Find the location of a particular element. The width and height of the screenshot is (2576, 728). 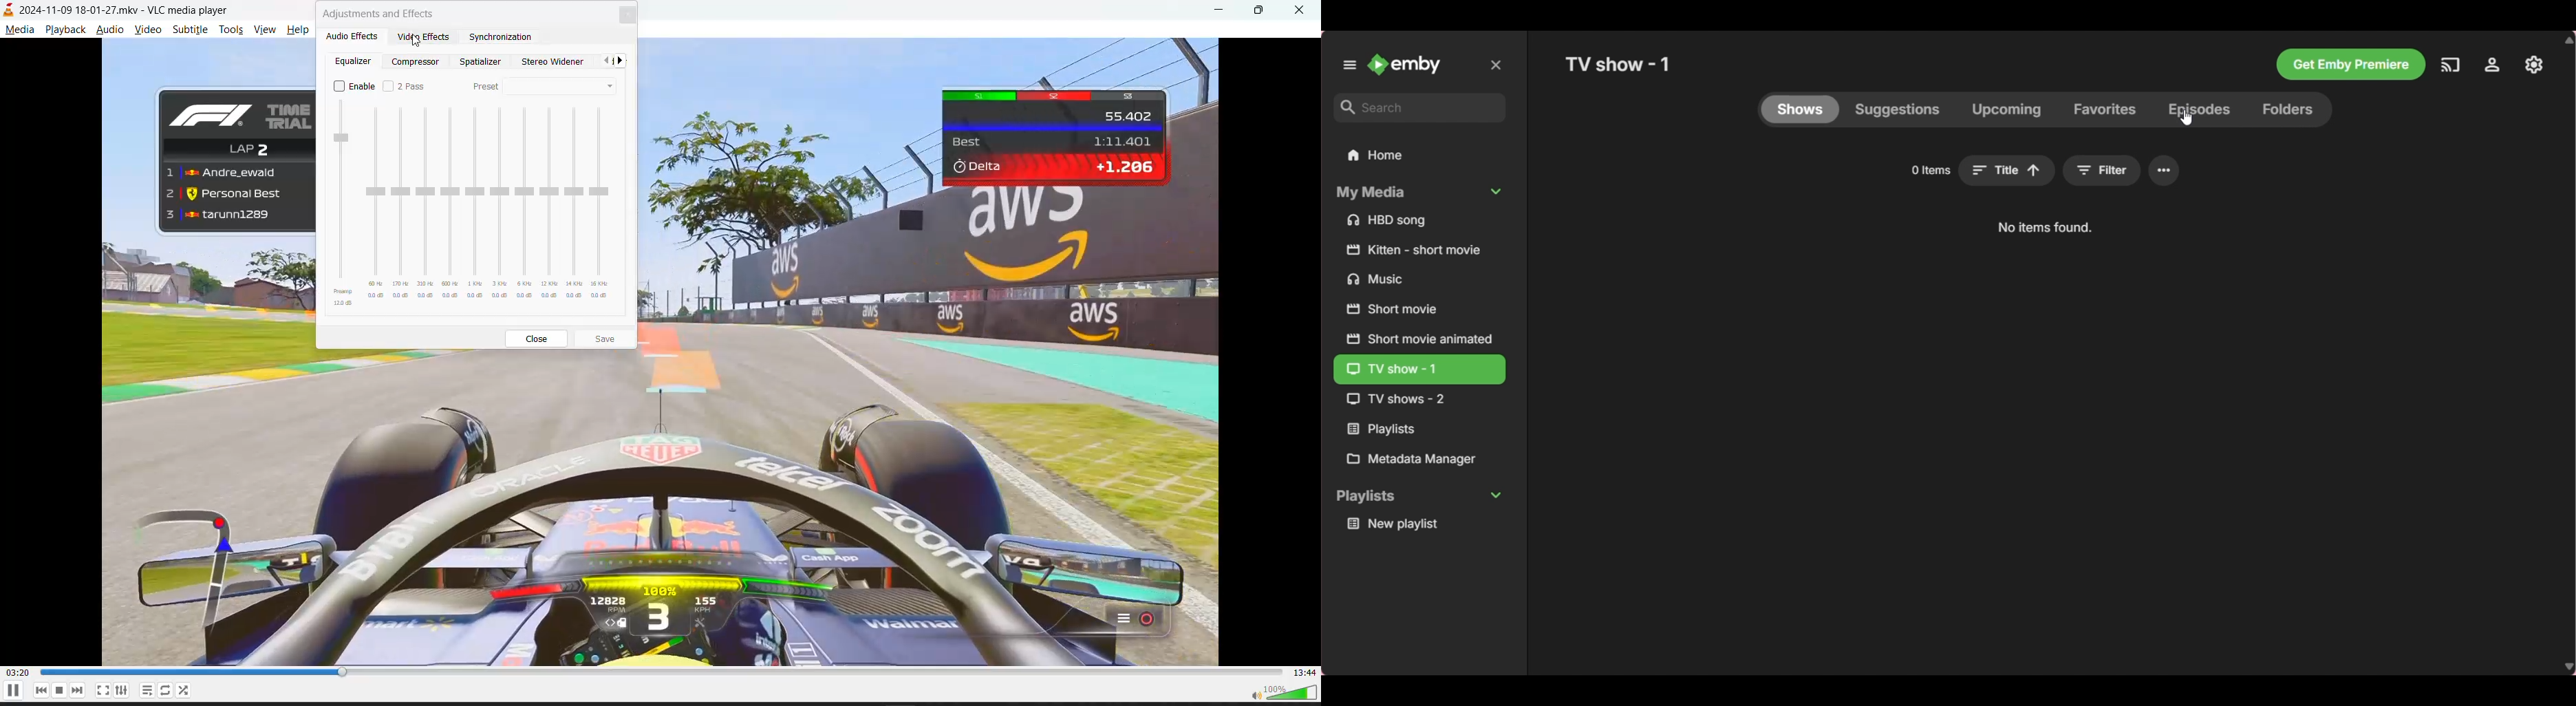

TV show is located at coordinates (1416, 399).